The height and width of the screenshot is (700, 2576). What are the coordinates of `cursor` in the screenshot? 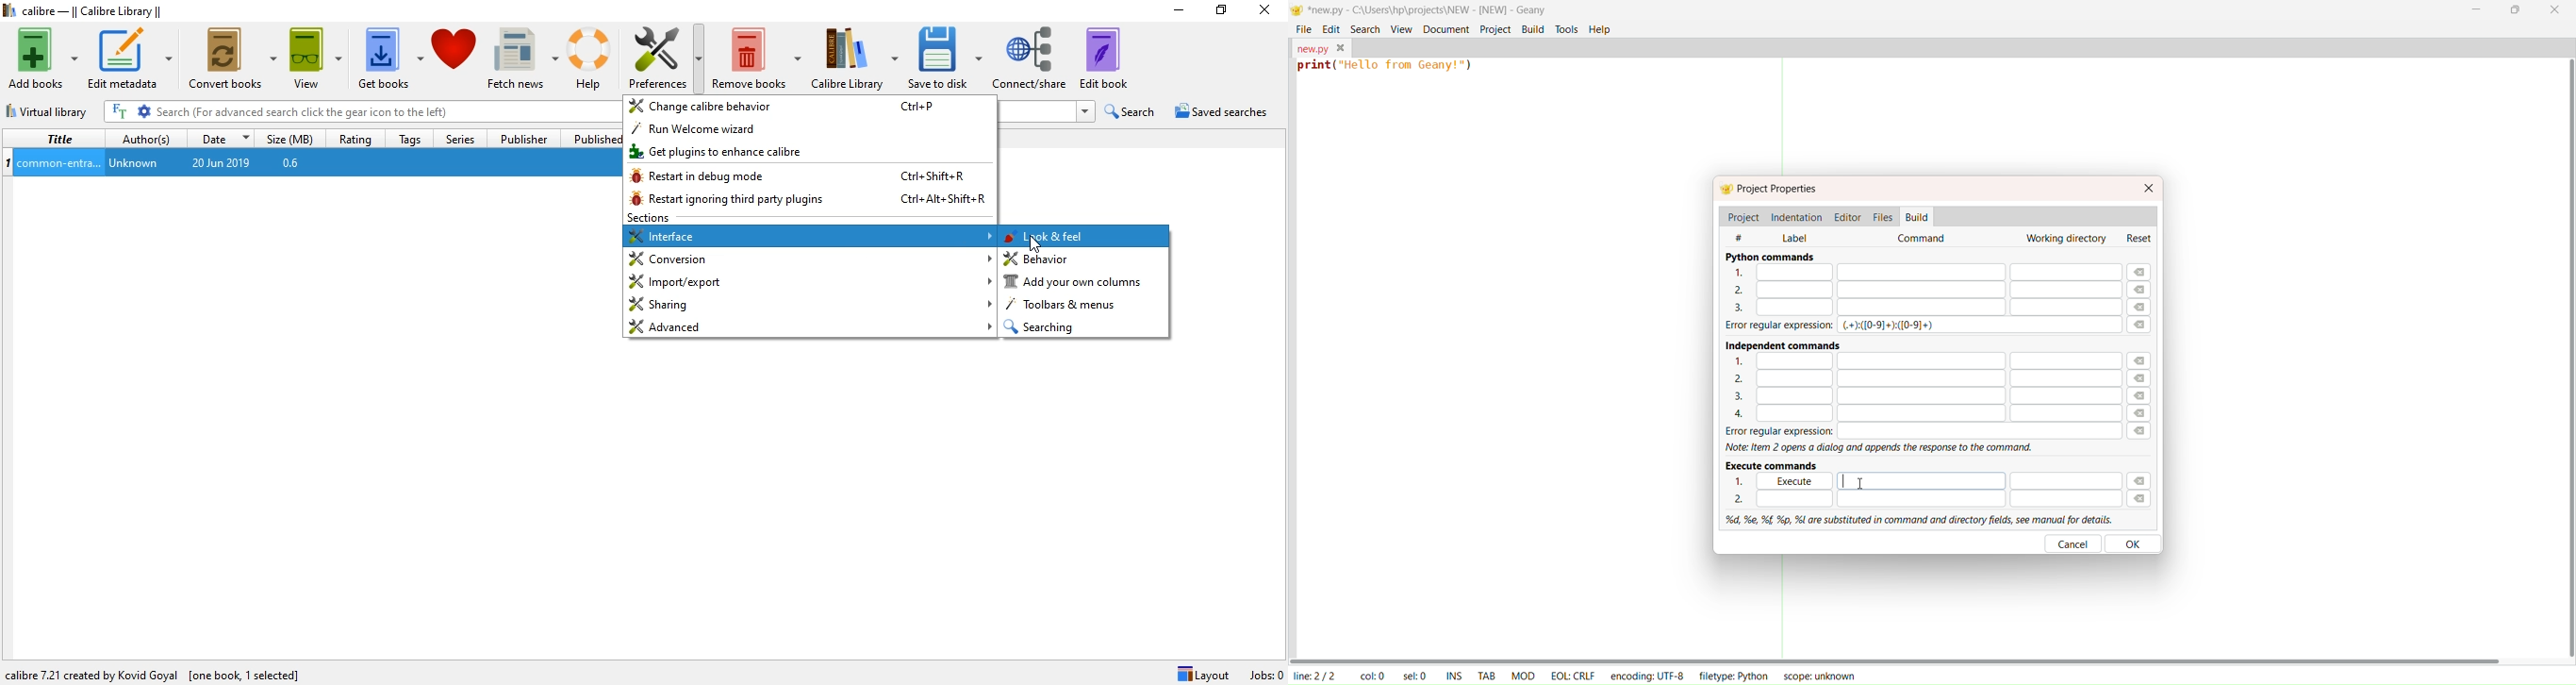 It's located at (1032, 244).